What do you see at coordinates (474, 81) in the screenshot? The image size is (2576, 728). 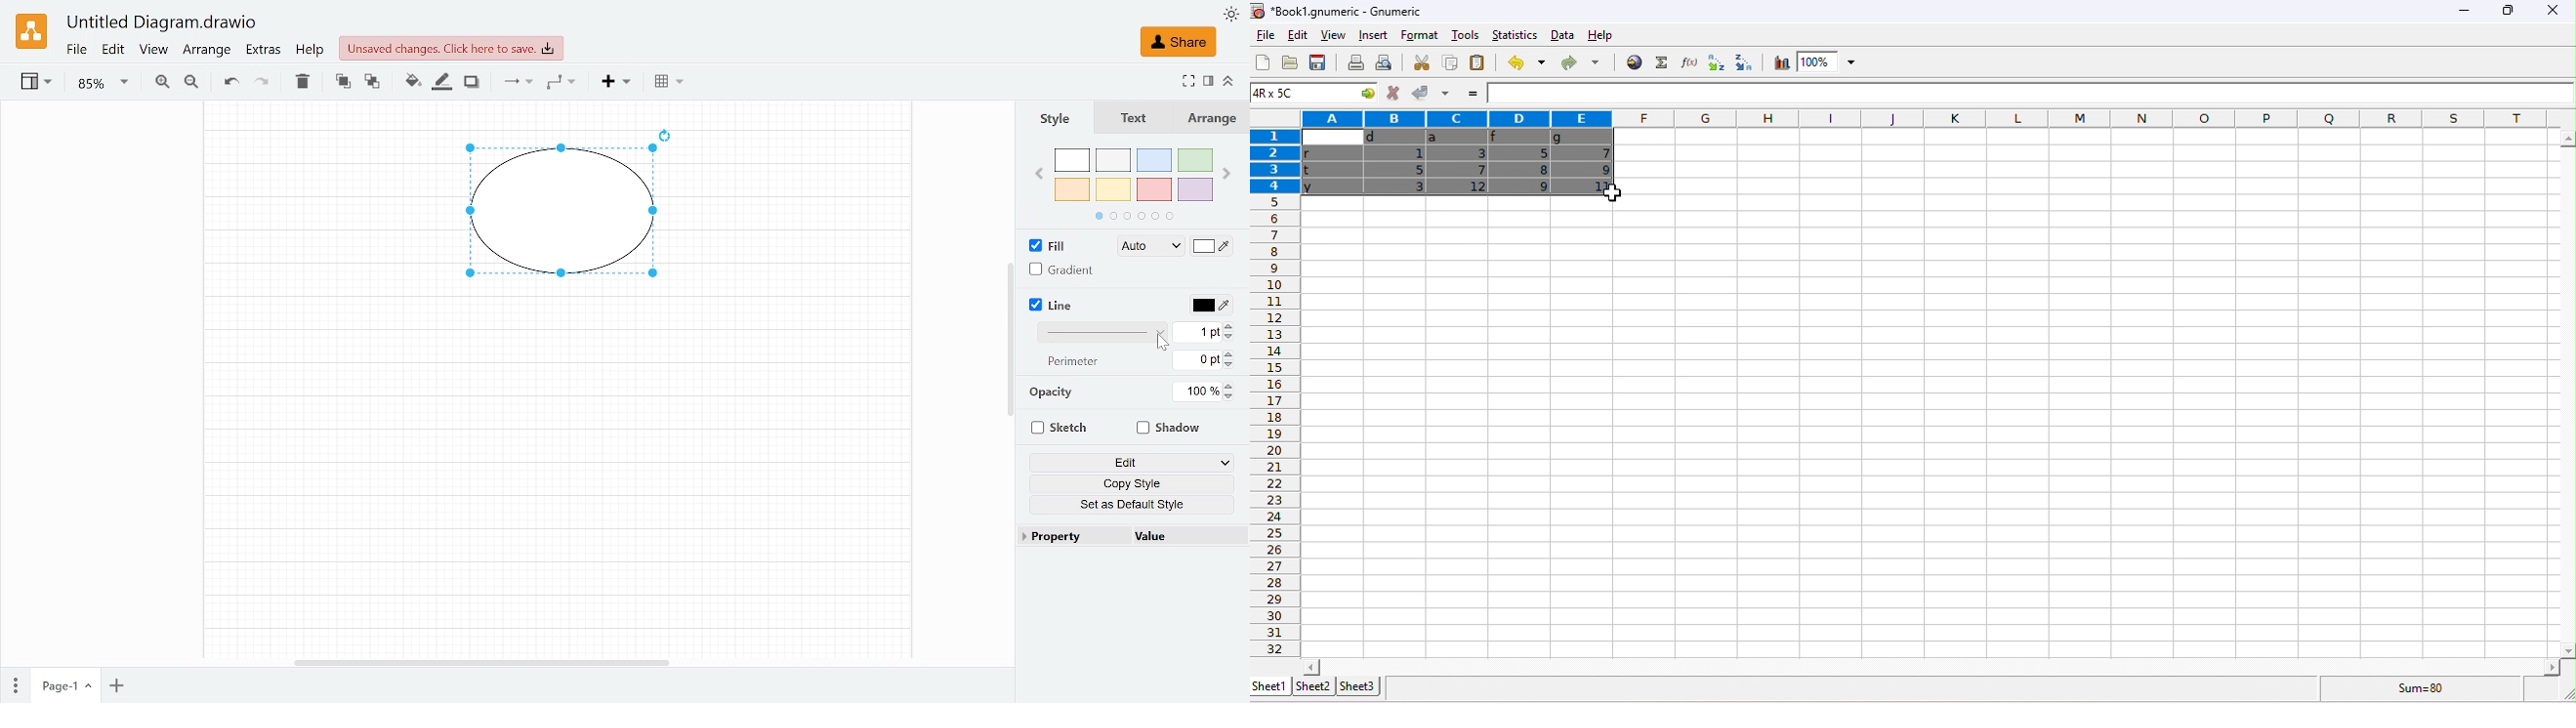 I see `Shadow` at bounding box center [474, 81].